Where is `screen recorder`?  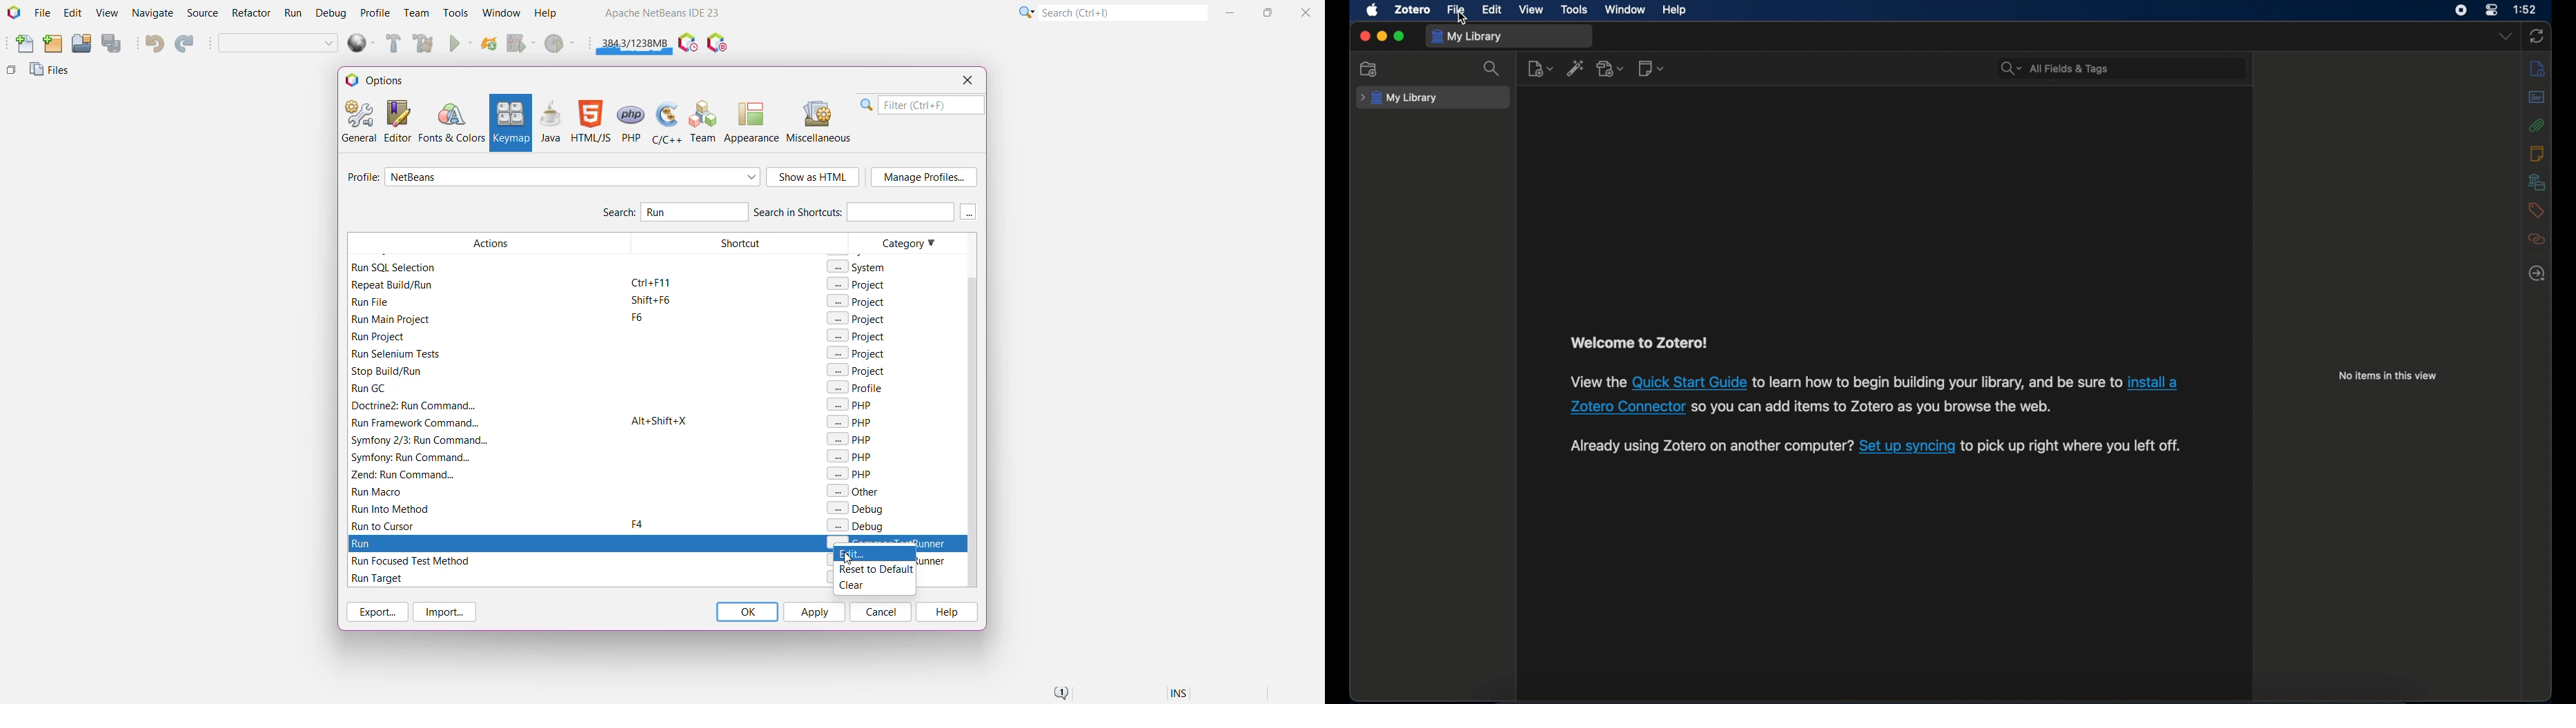 screen recorder is located at coordinates (2460, 11).